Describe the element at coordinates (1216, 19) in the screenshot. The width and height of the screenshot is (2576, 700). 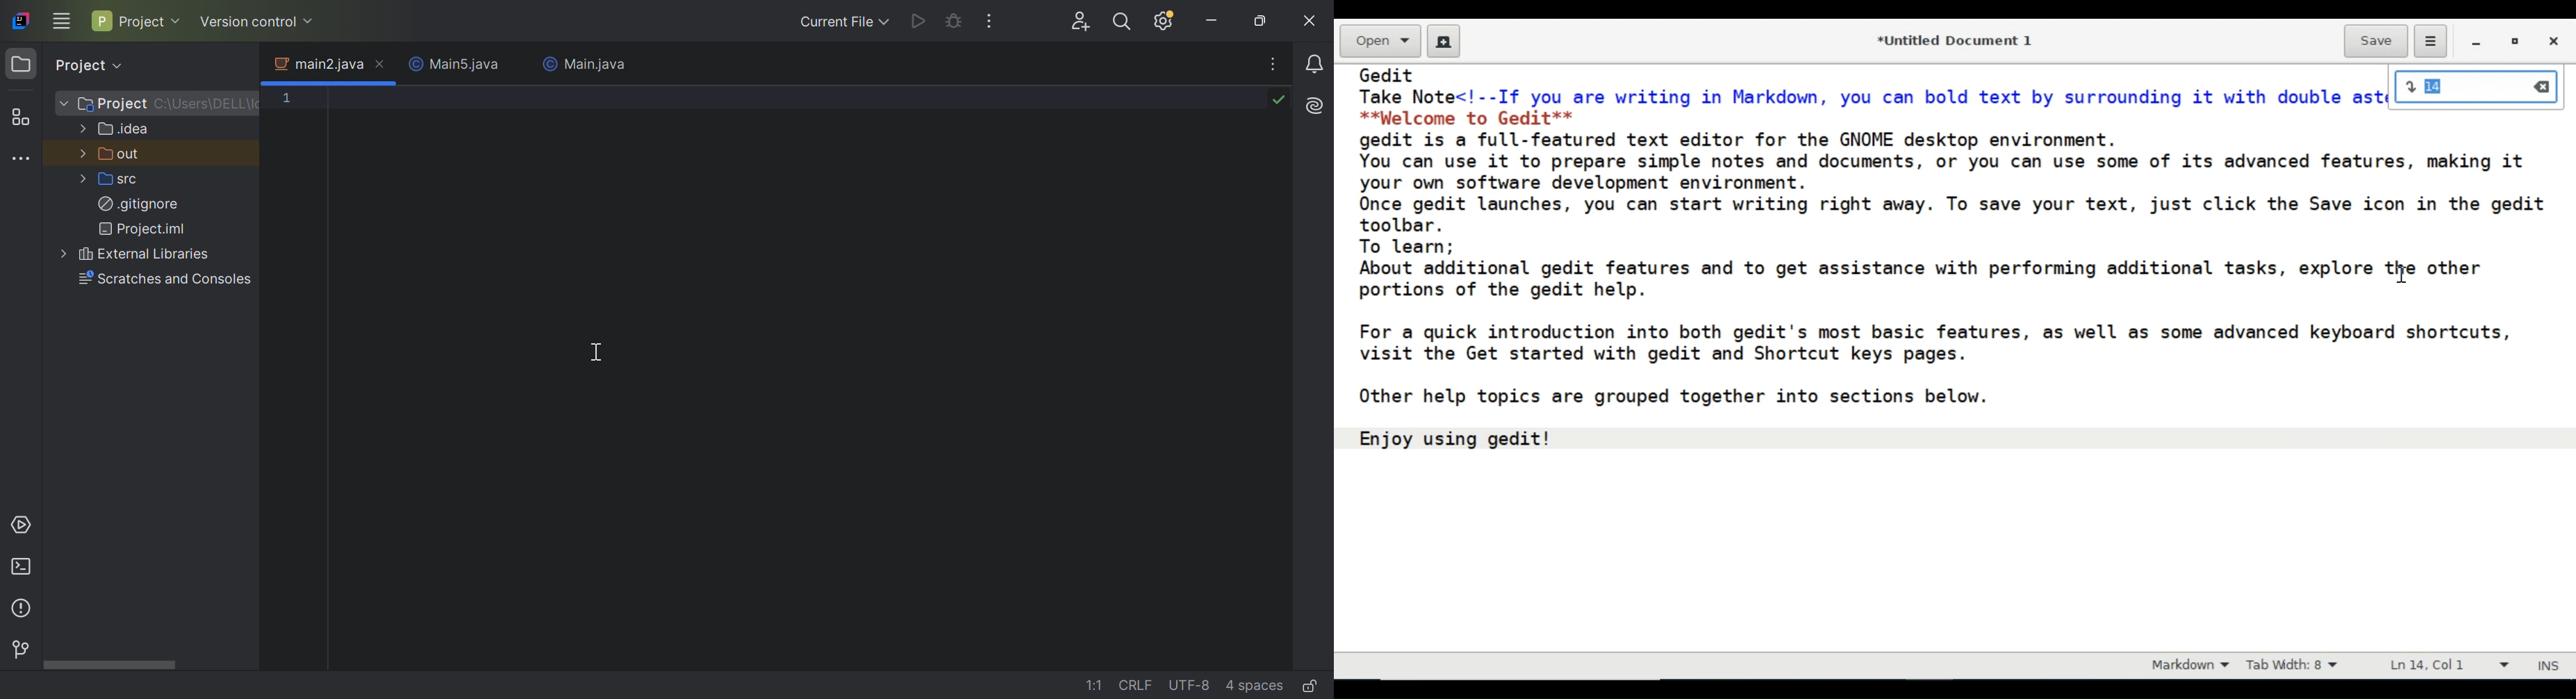
I see `Minimize` at that location.